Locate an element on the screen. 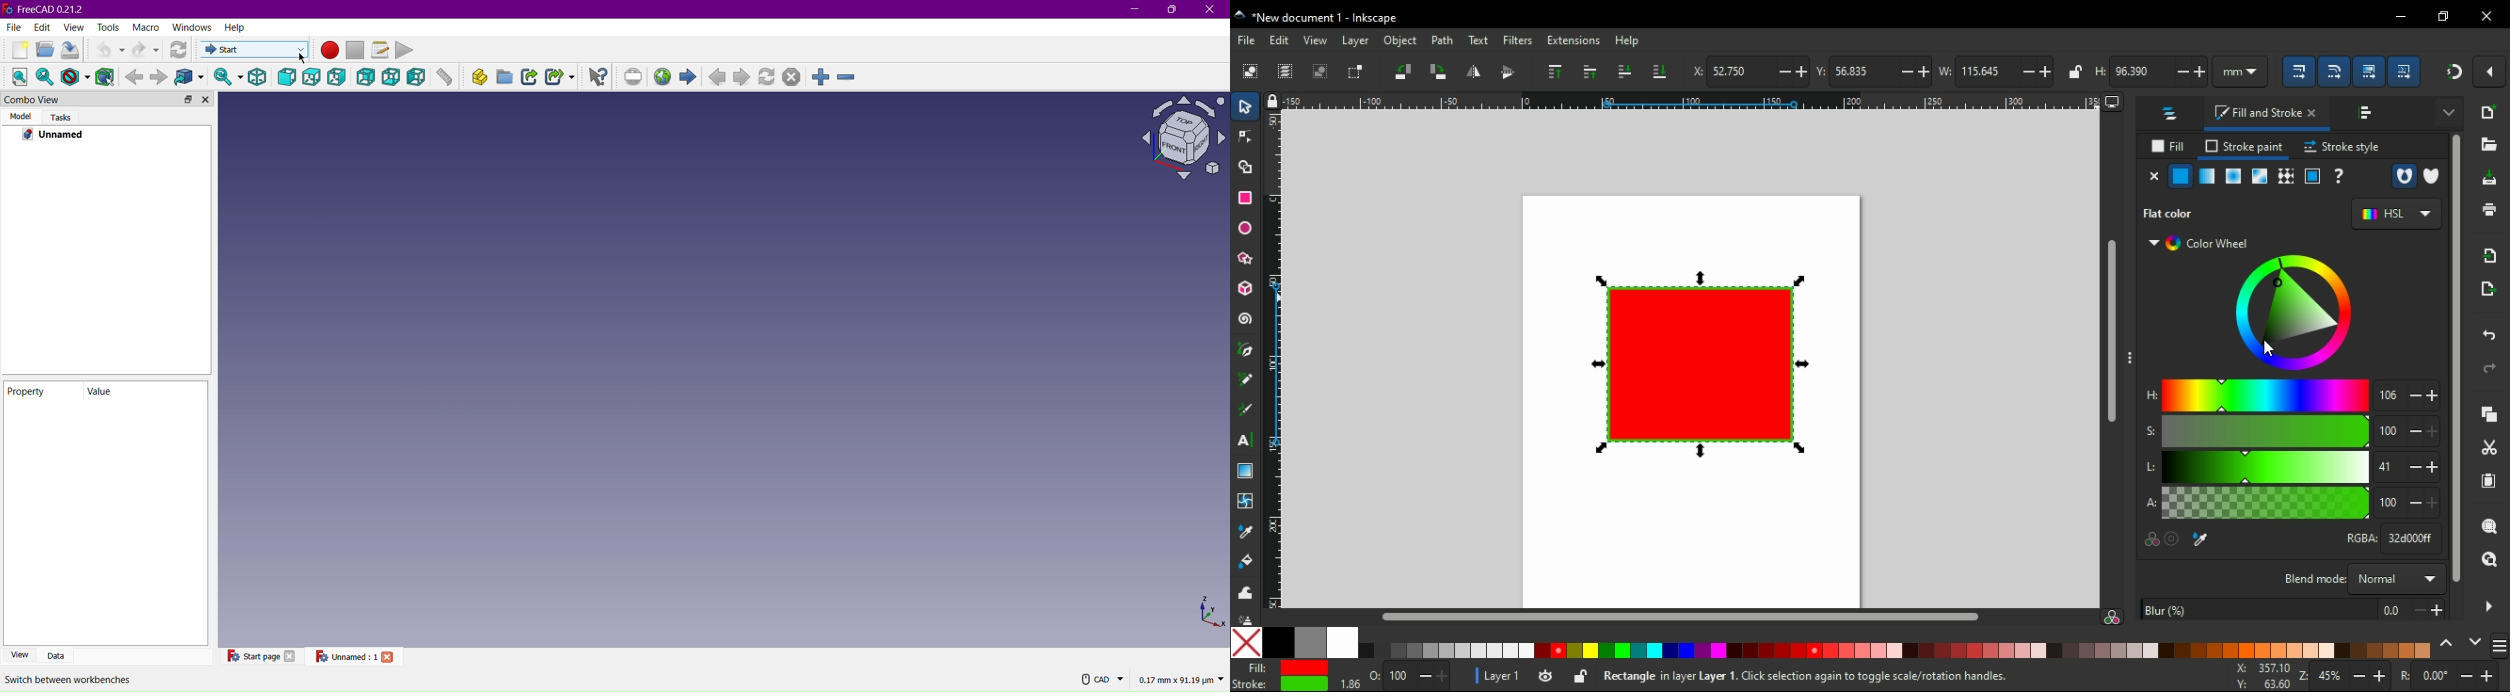 This screenshot has width=2520, height=700. Go to linked object is located at coordinates (193, 78).